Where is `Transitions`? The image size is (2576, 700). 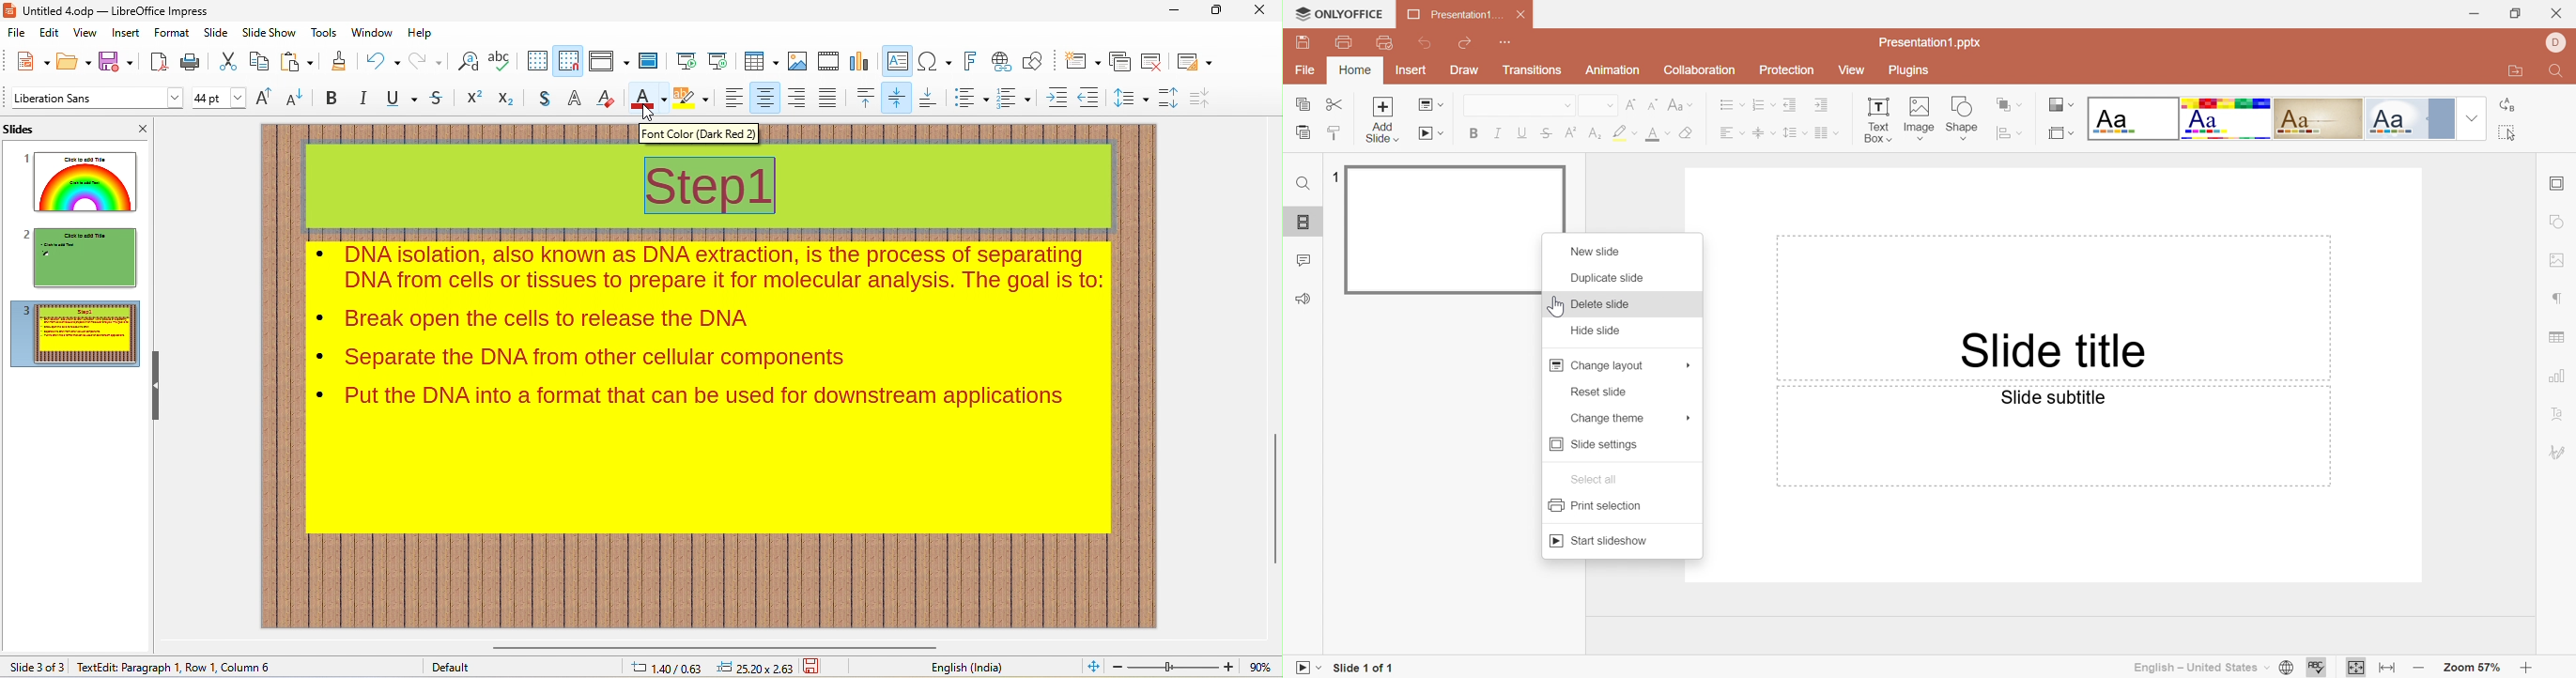 Transitions is located at coordinates (1532, 69).